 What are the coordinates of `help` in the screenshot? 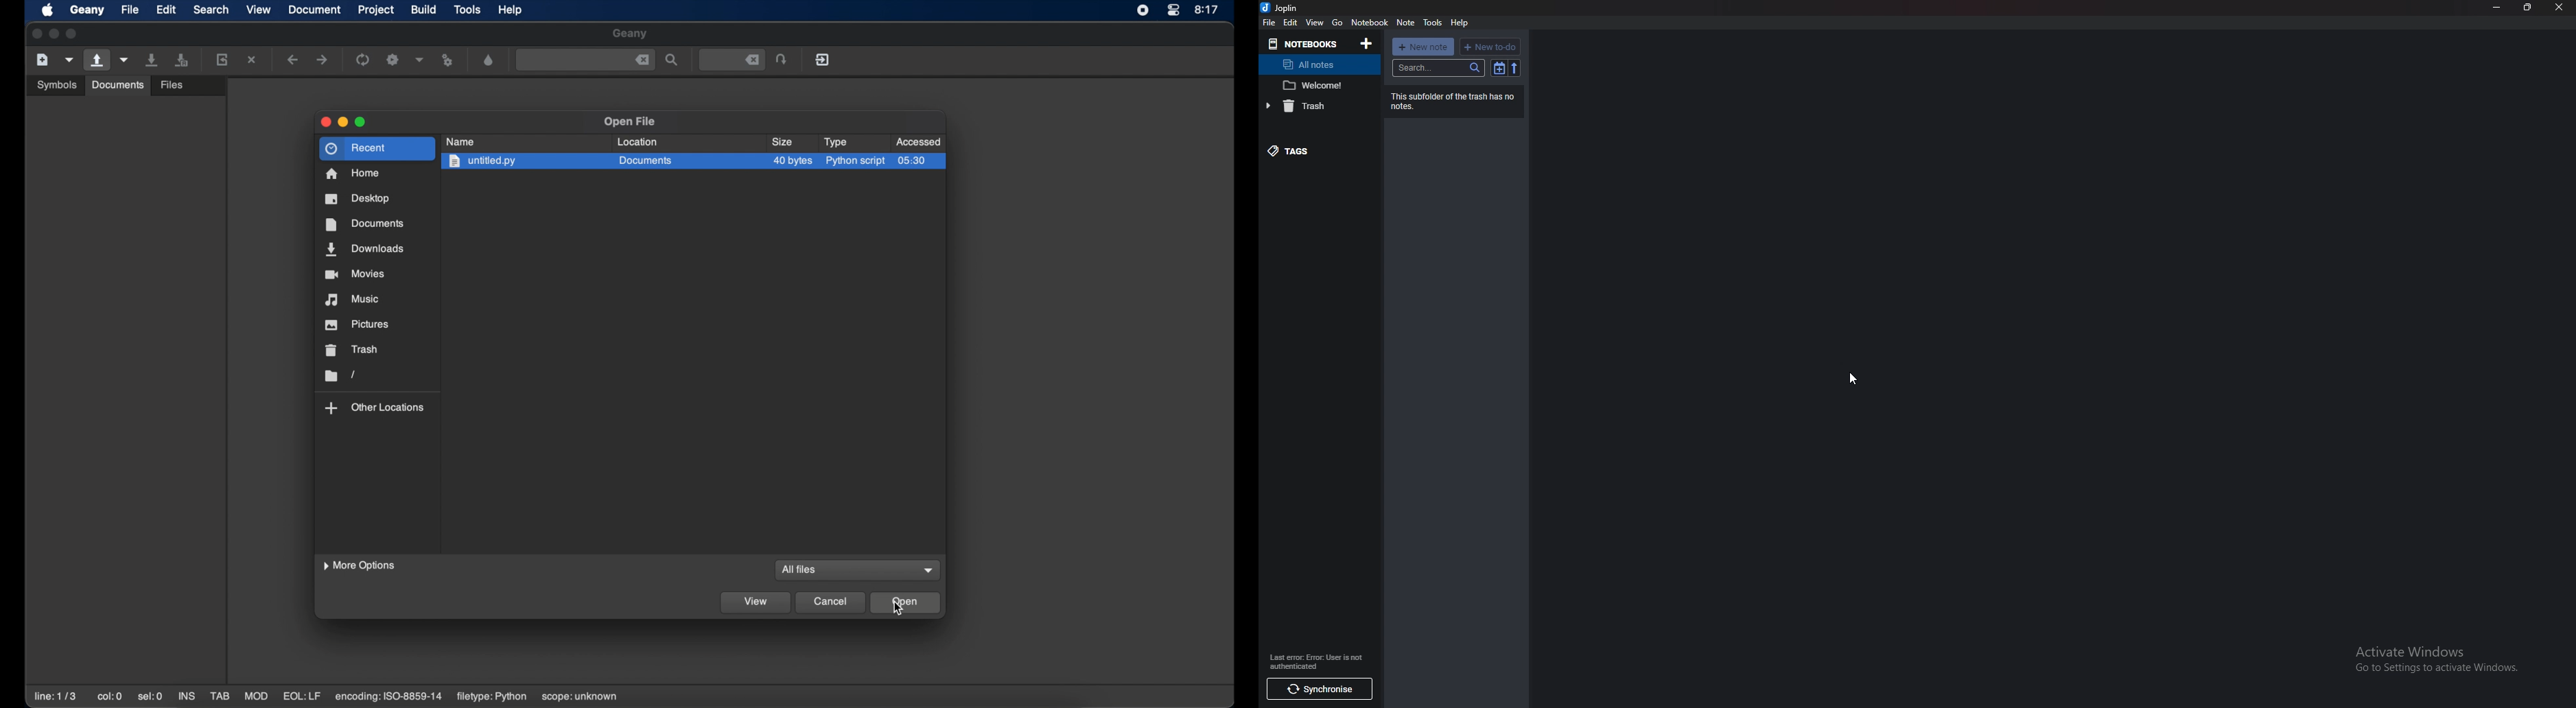 It's located at (1460, 23).